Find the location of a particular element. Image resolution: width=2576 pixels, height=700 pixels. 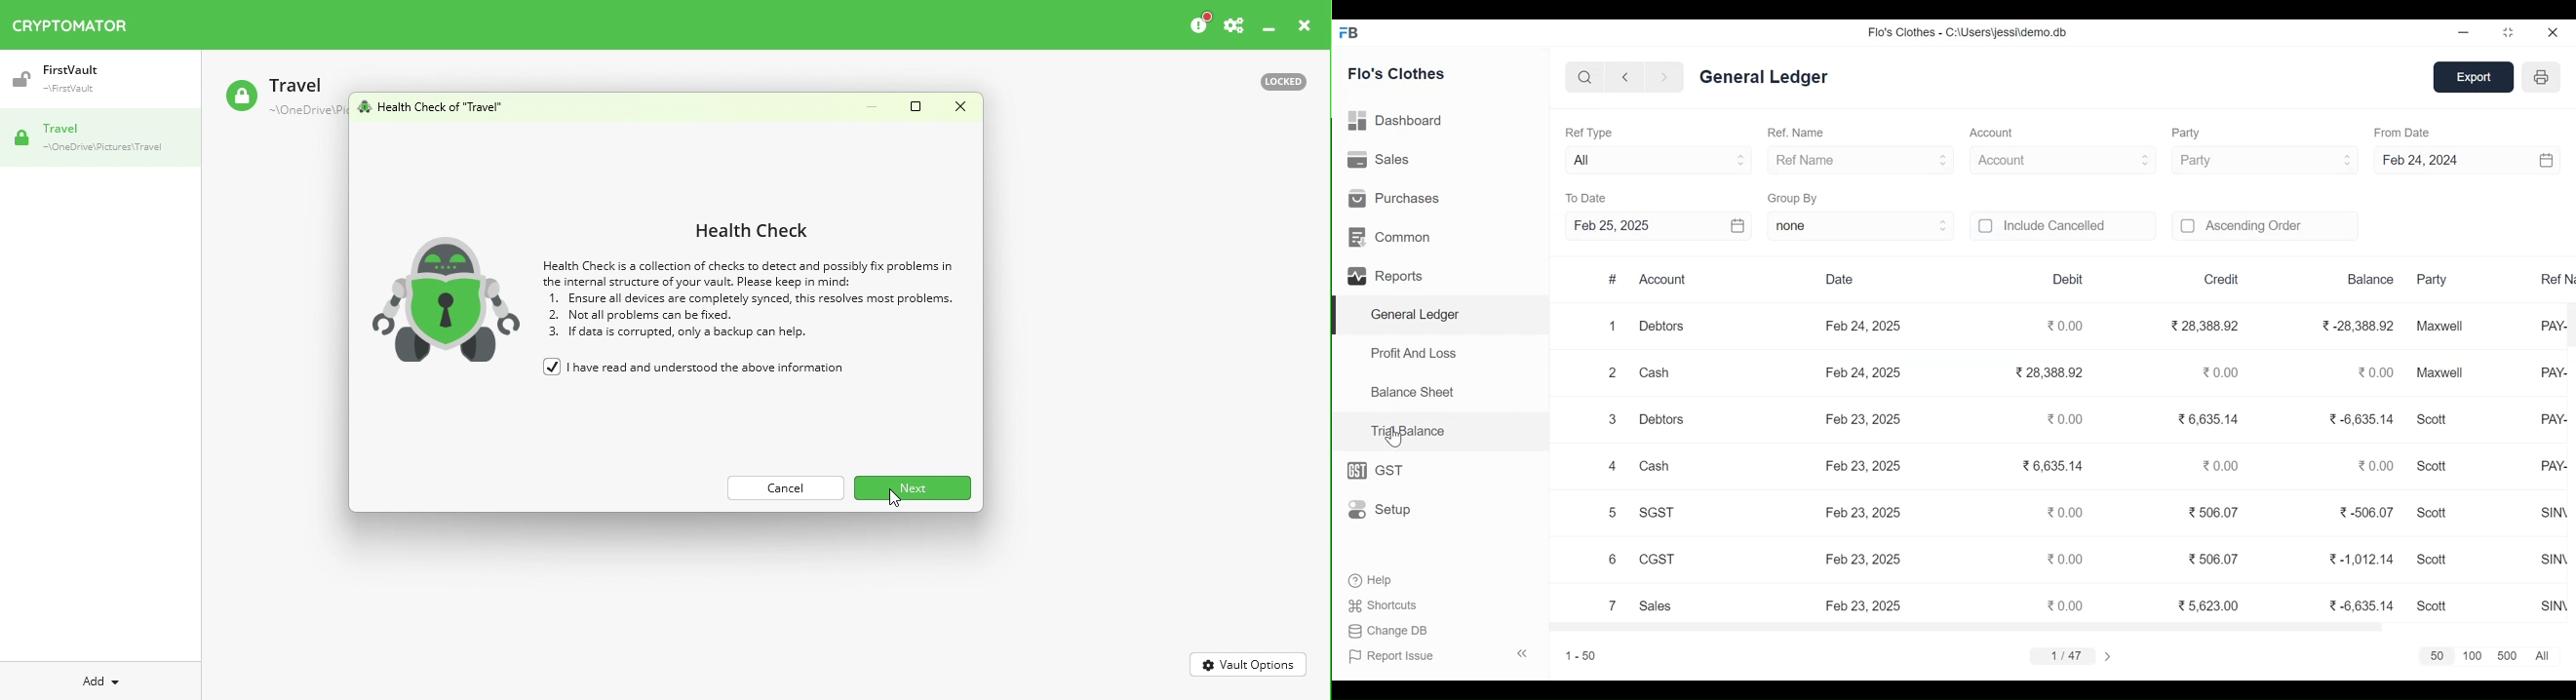

-6,635.14 is located at coordinates (2363, 418).